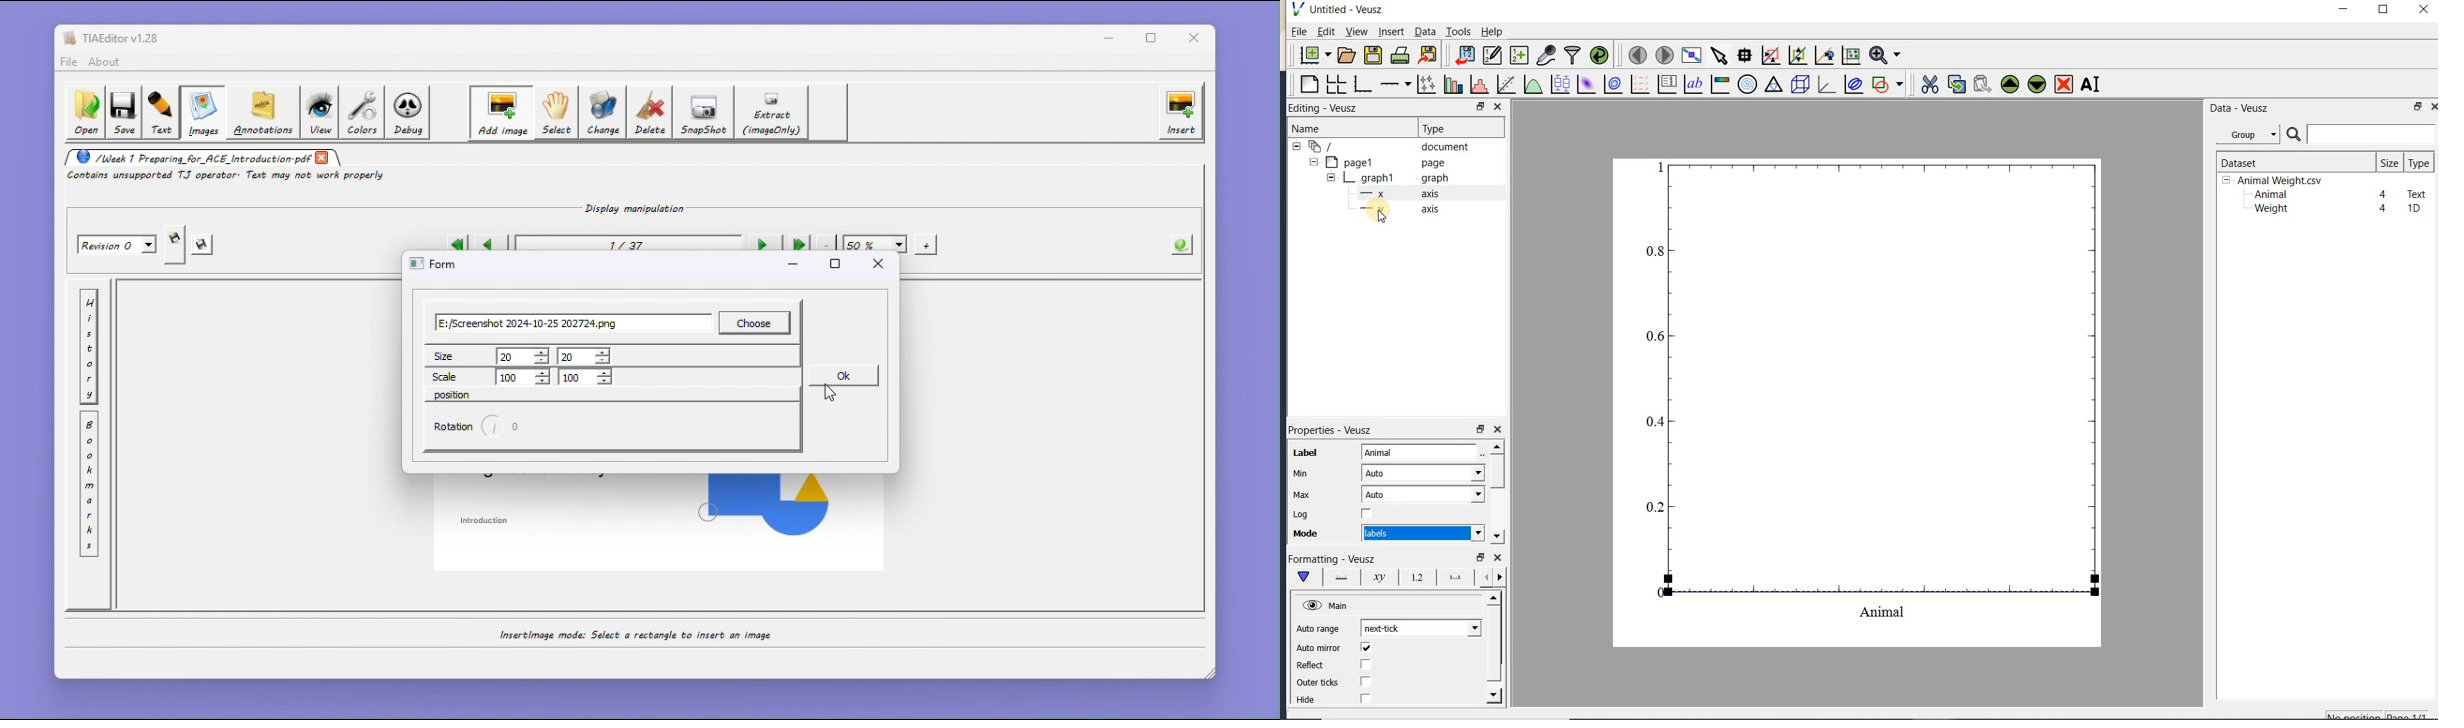 This screenshot has height=728, width=2464. I want to click on Tools, so click(1459, 30).